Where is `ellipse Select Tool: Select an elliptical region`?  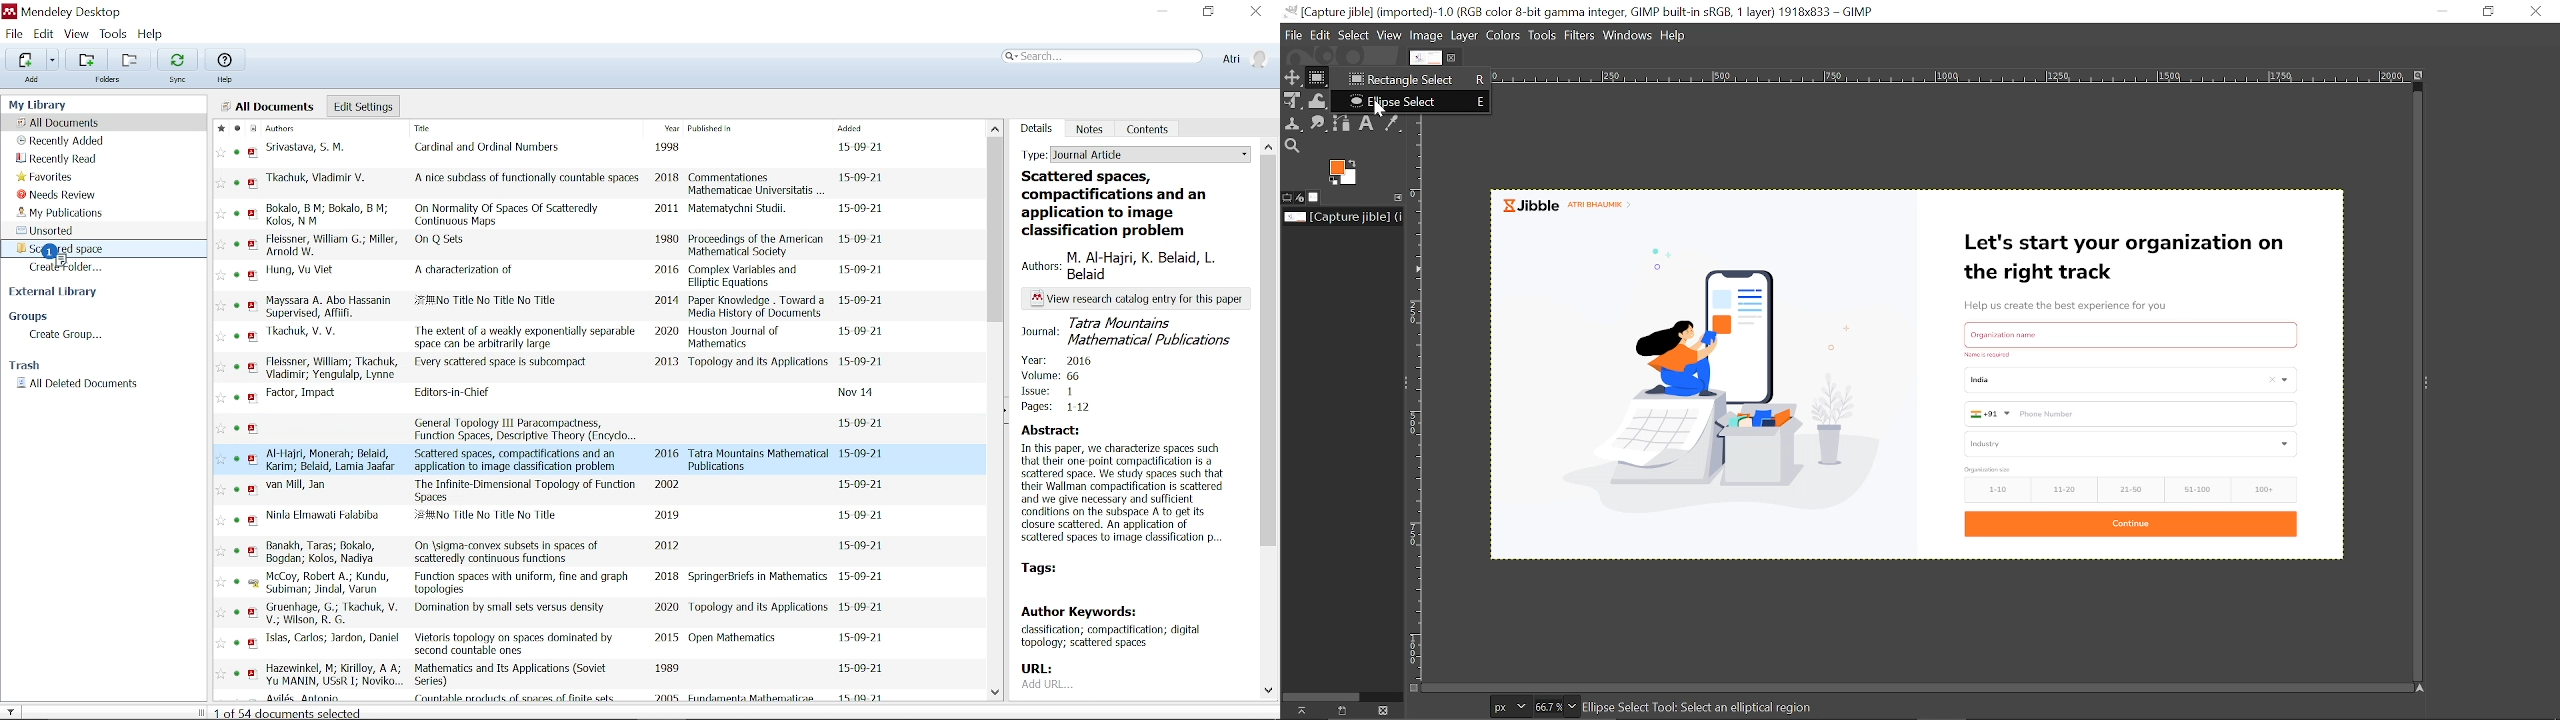
ellipse Select Tool: Select an elliptical region is located at coordinates (1700, 707).